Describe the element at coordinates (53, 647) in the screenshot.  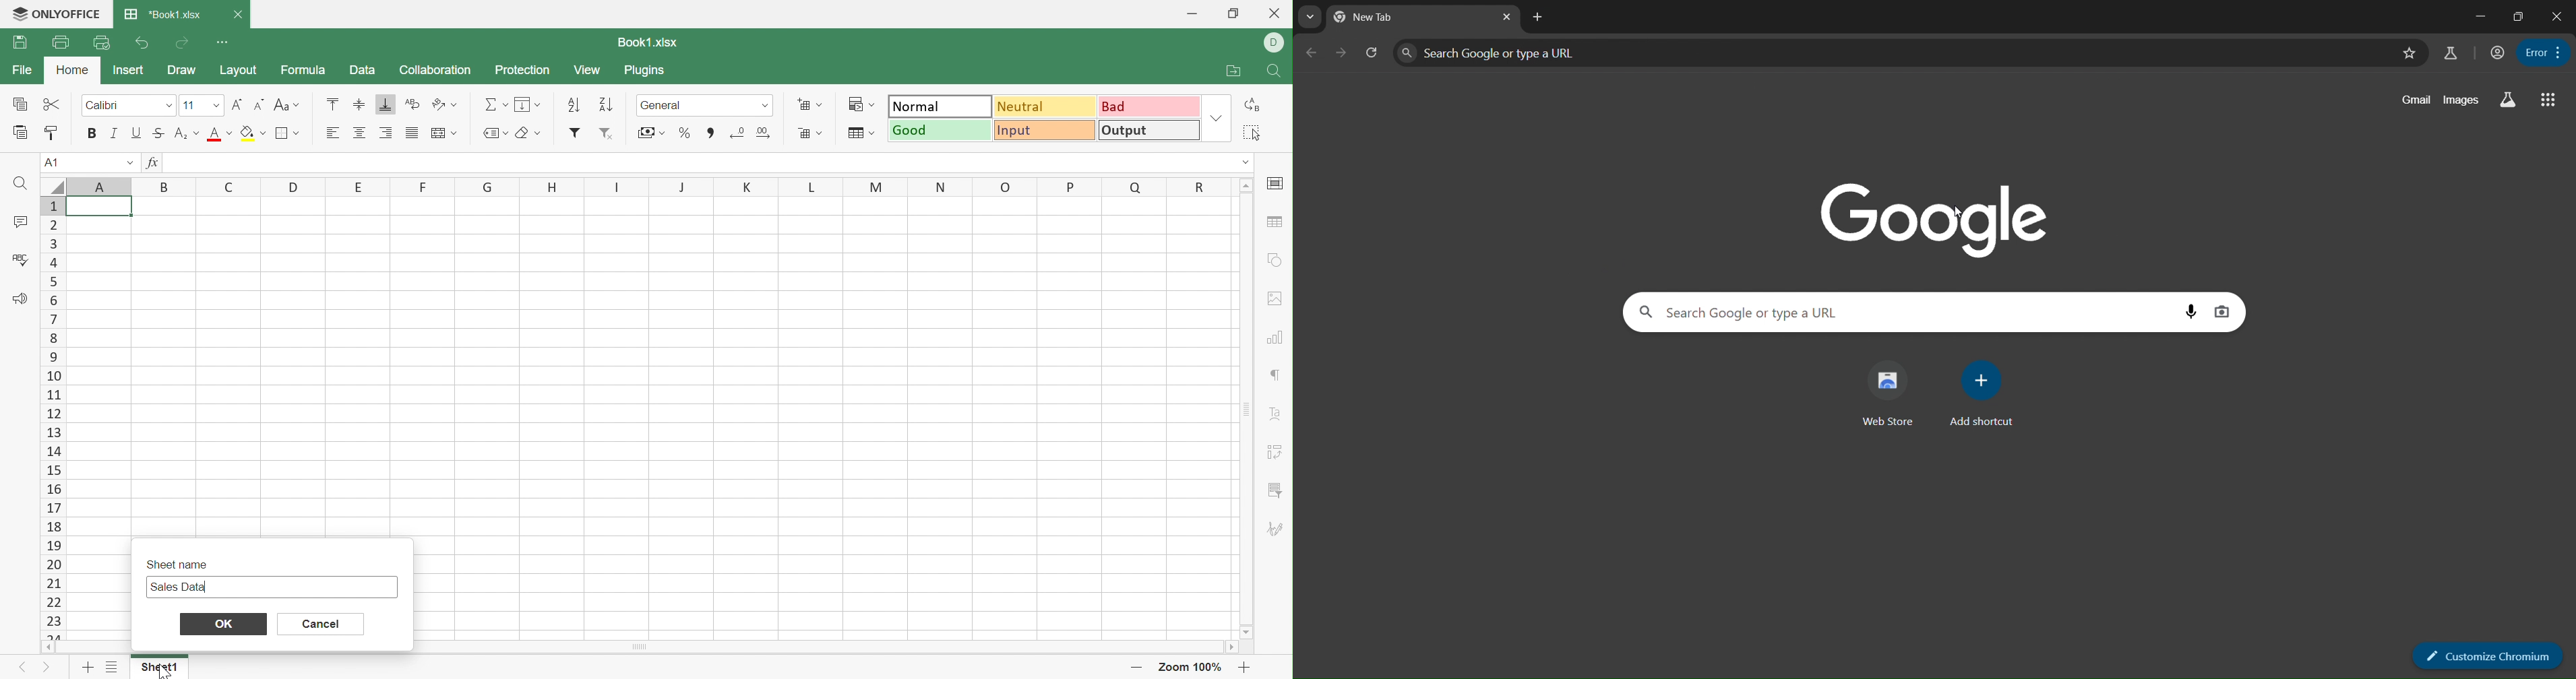
I see `Scroll left` at that location.